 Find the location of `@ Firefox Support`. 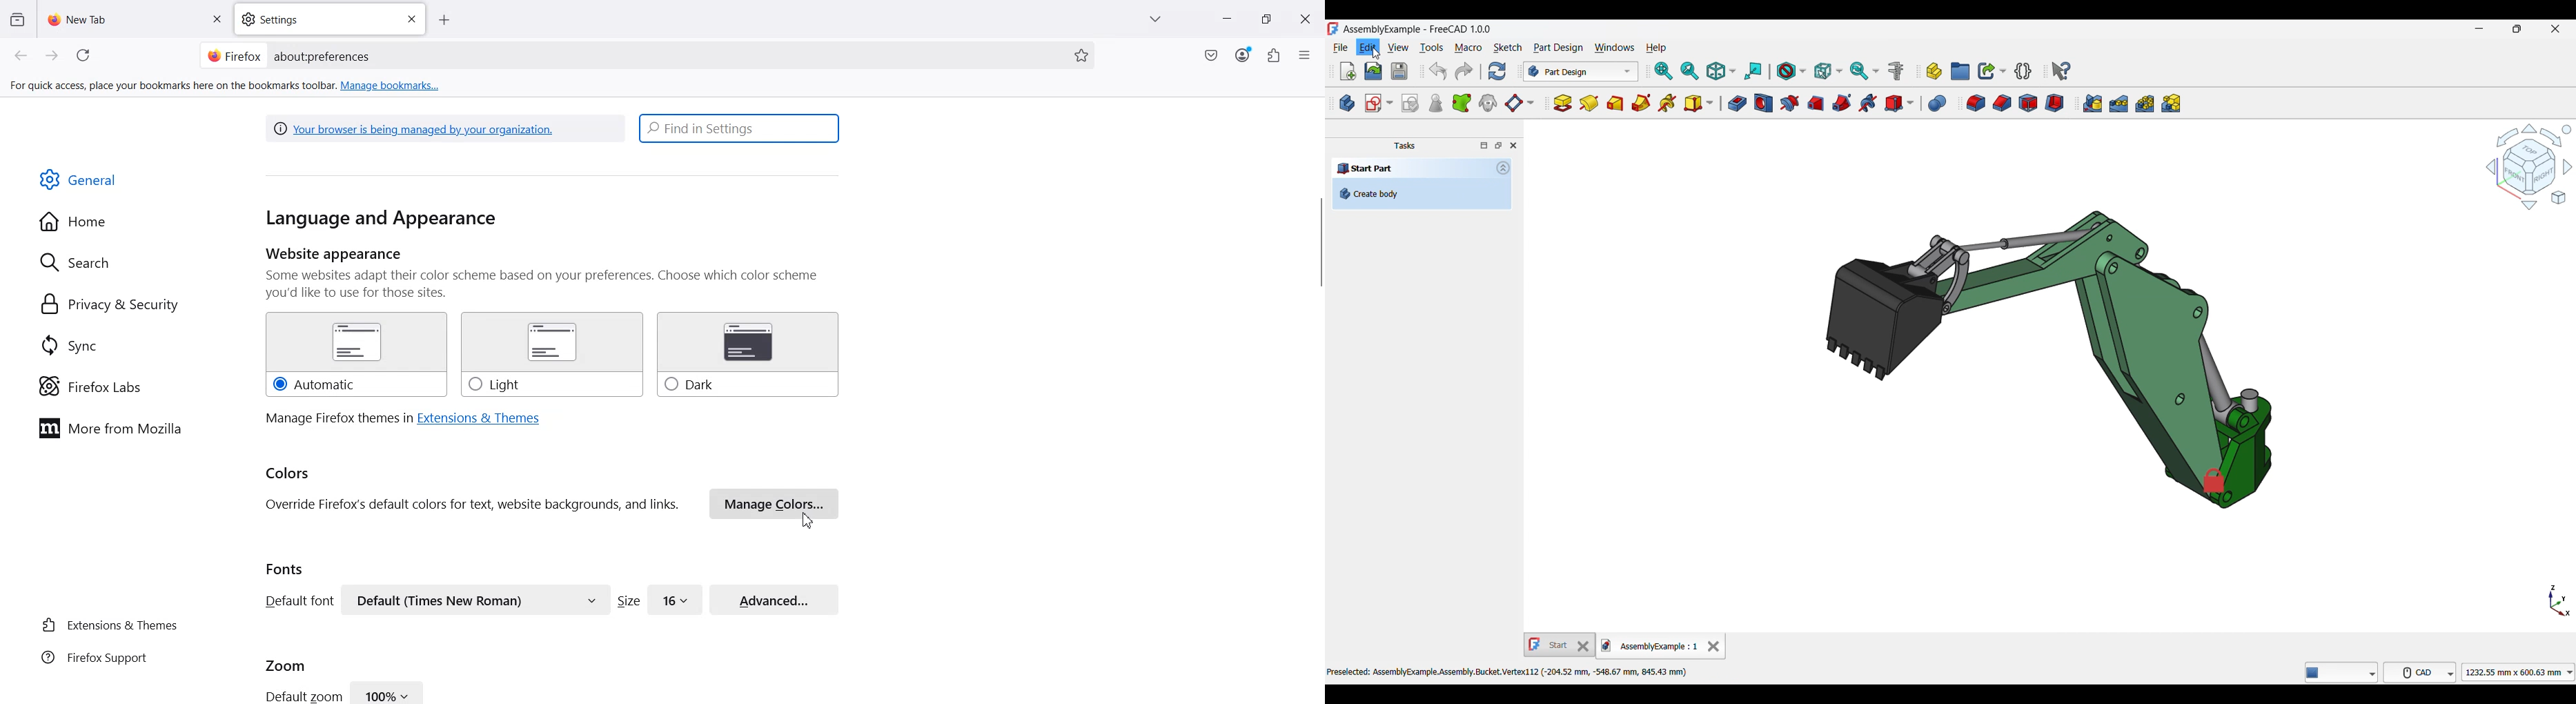

@ Firefox Support is located at coordinates (95, 656).